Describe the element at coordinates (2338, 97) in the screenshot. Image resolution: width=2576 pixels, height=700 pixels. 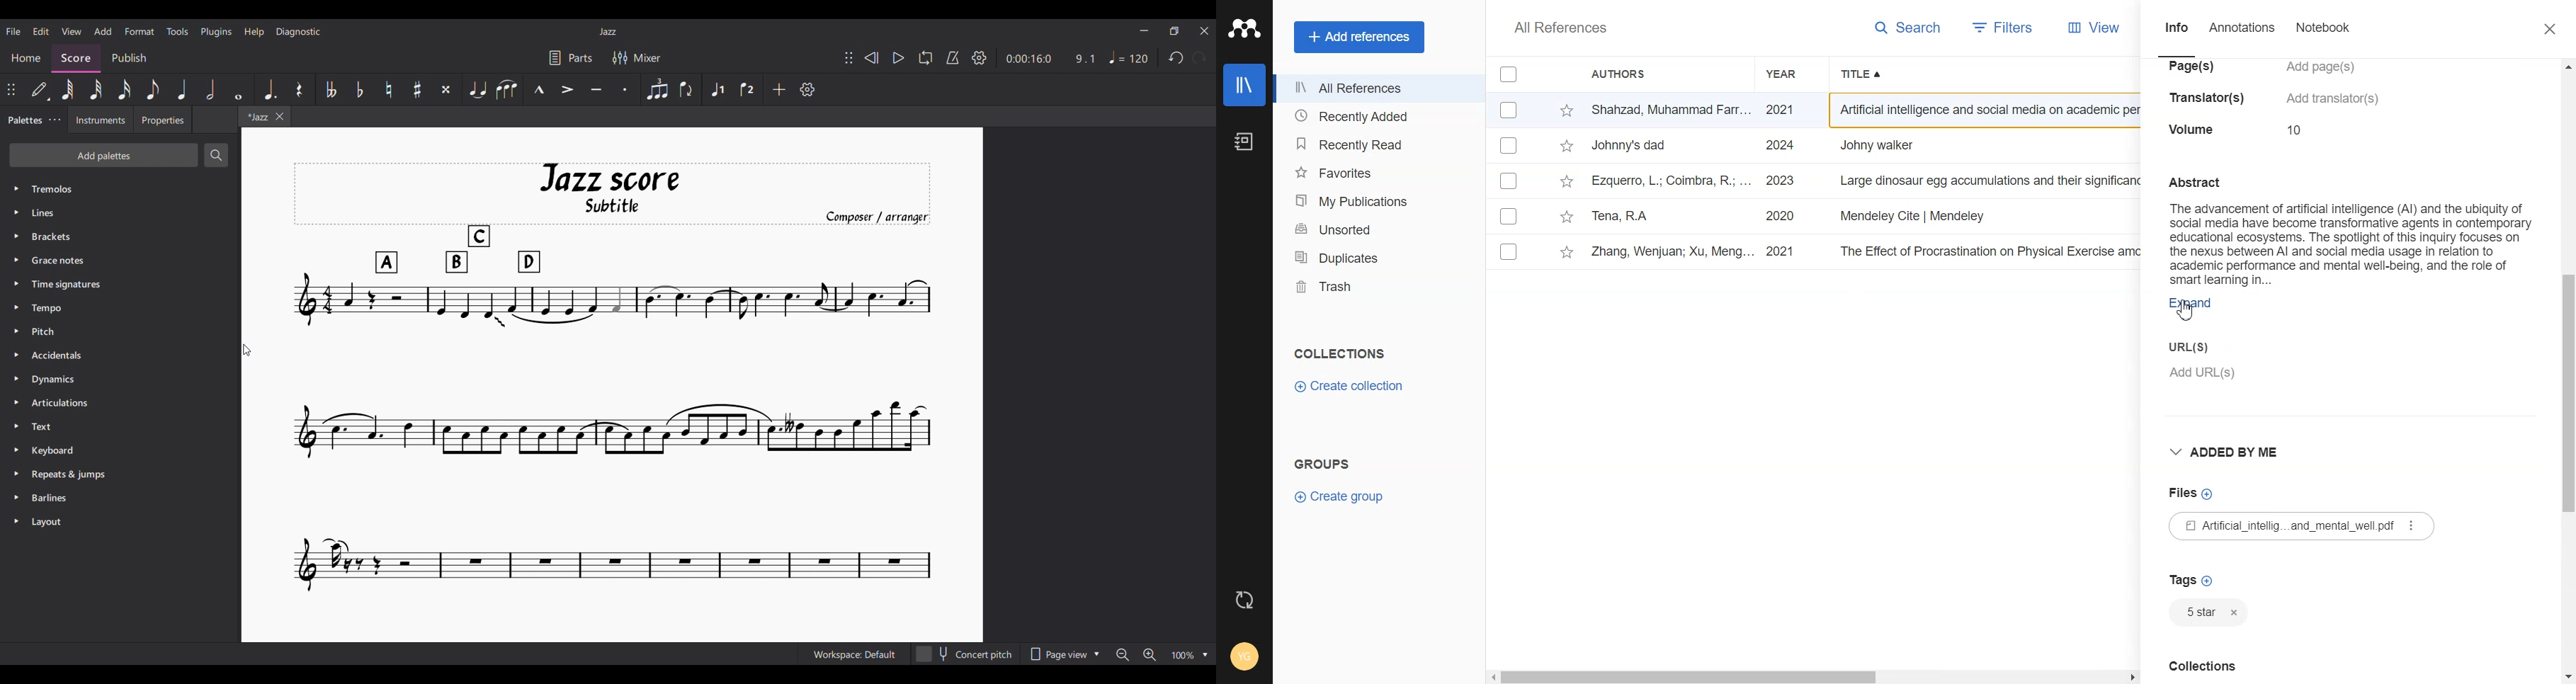
I see `add` at that location.